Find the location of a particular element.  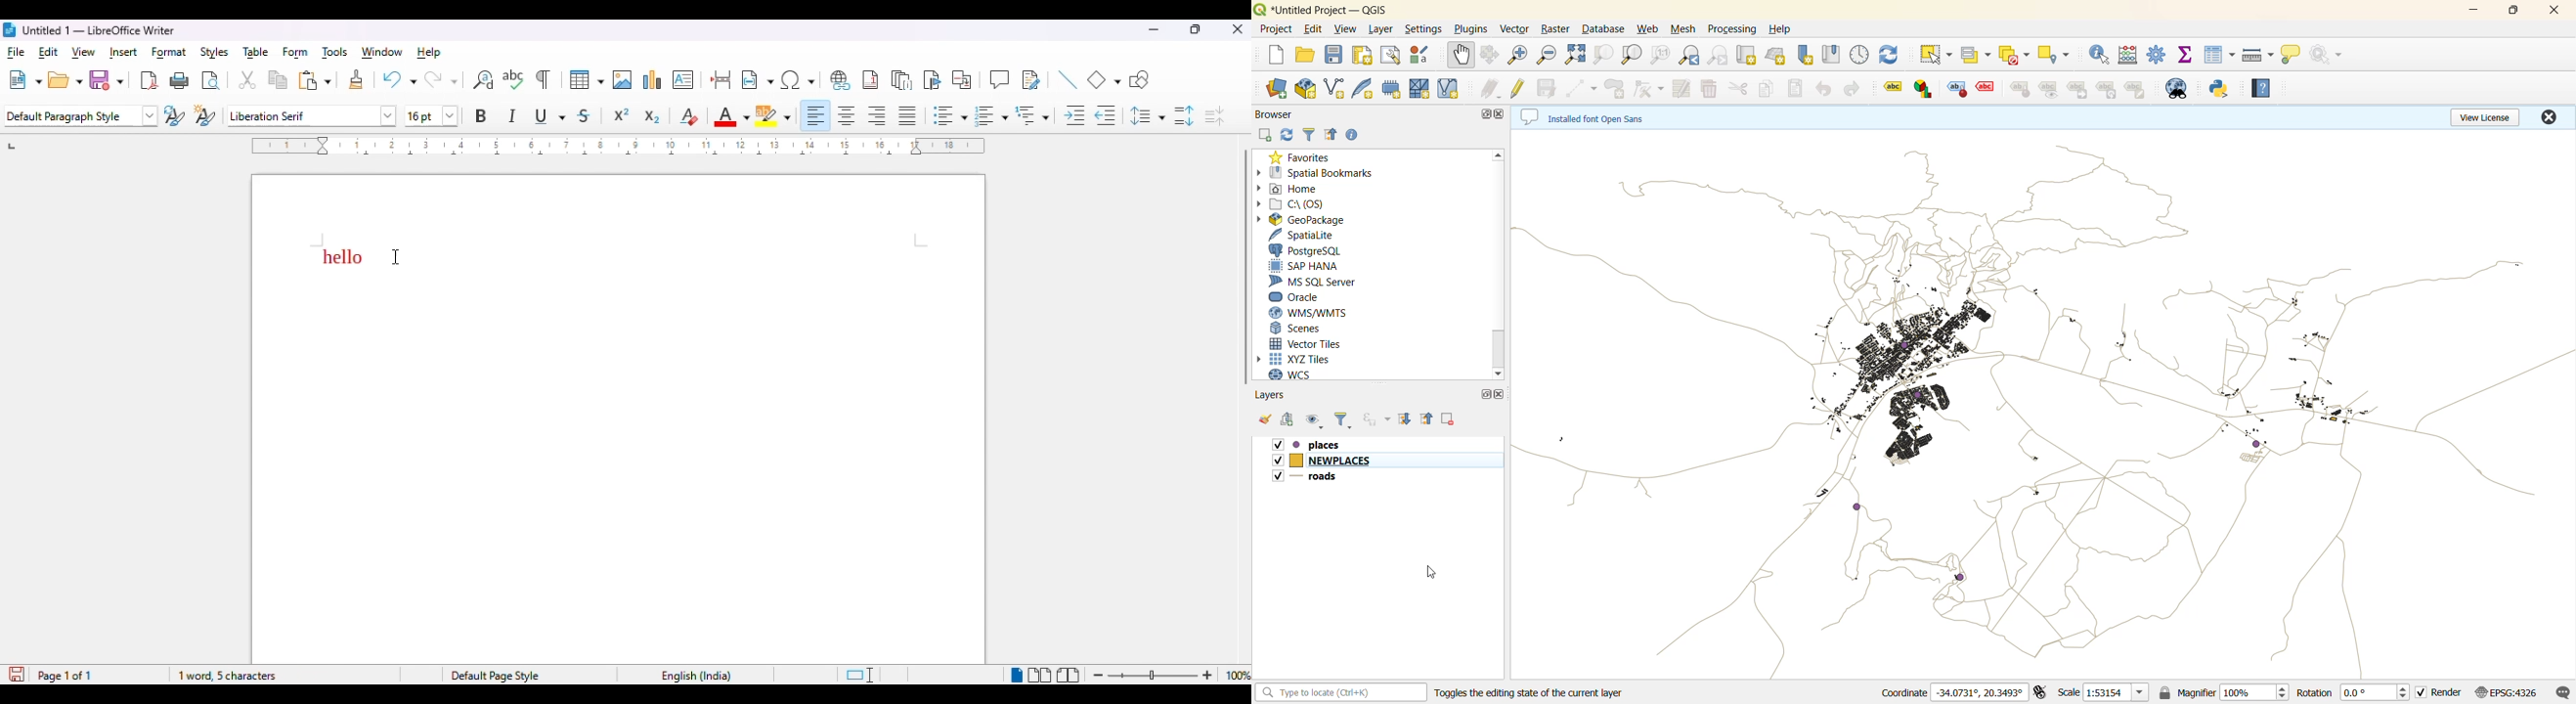

set paragraph style is located at coordinates (81, 116).